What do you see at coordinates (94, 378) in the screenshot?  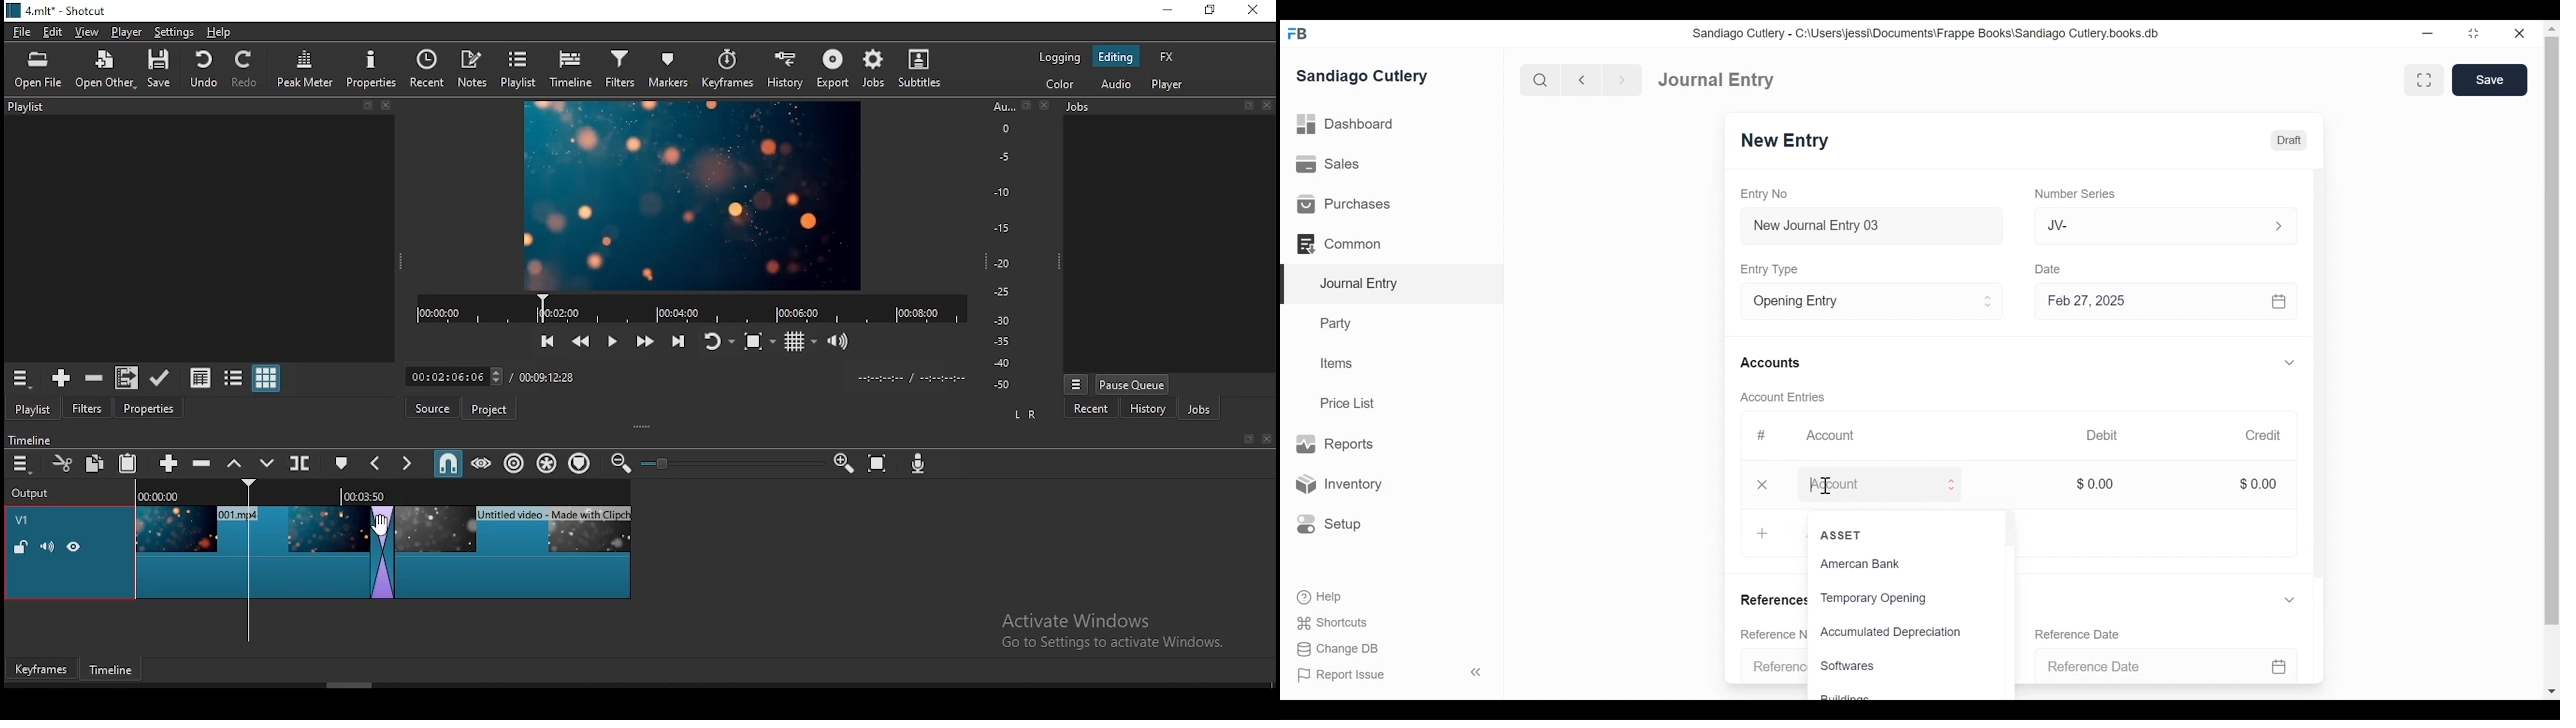 I see `remove cut` at bounding box center [94, 378].